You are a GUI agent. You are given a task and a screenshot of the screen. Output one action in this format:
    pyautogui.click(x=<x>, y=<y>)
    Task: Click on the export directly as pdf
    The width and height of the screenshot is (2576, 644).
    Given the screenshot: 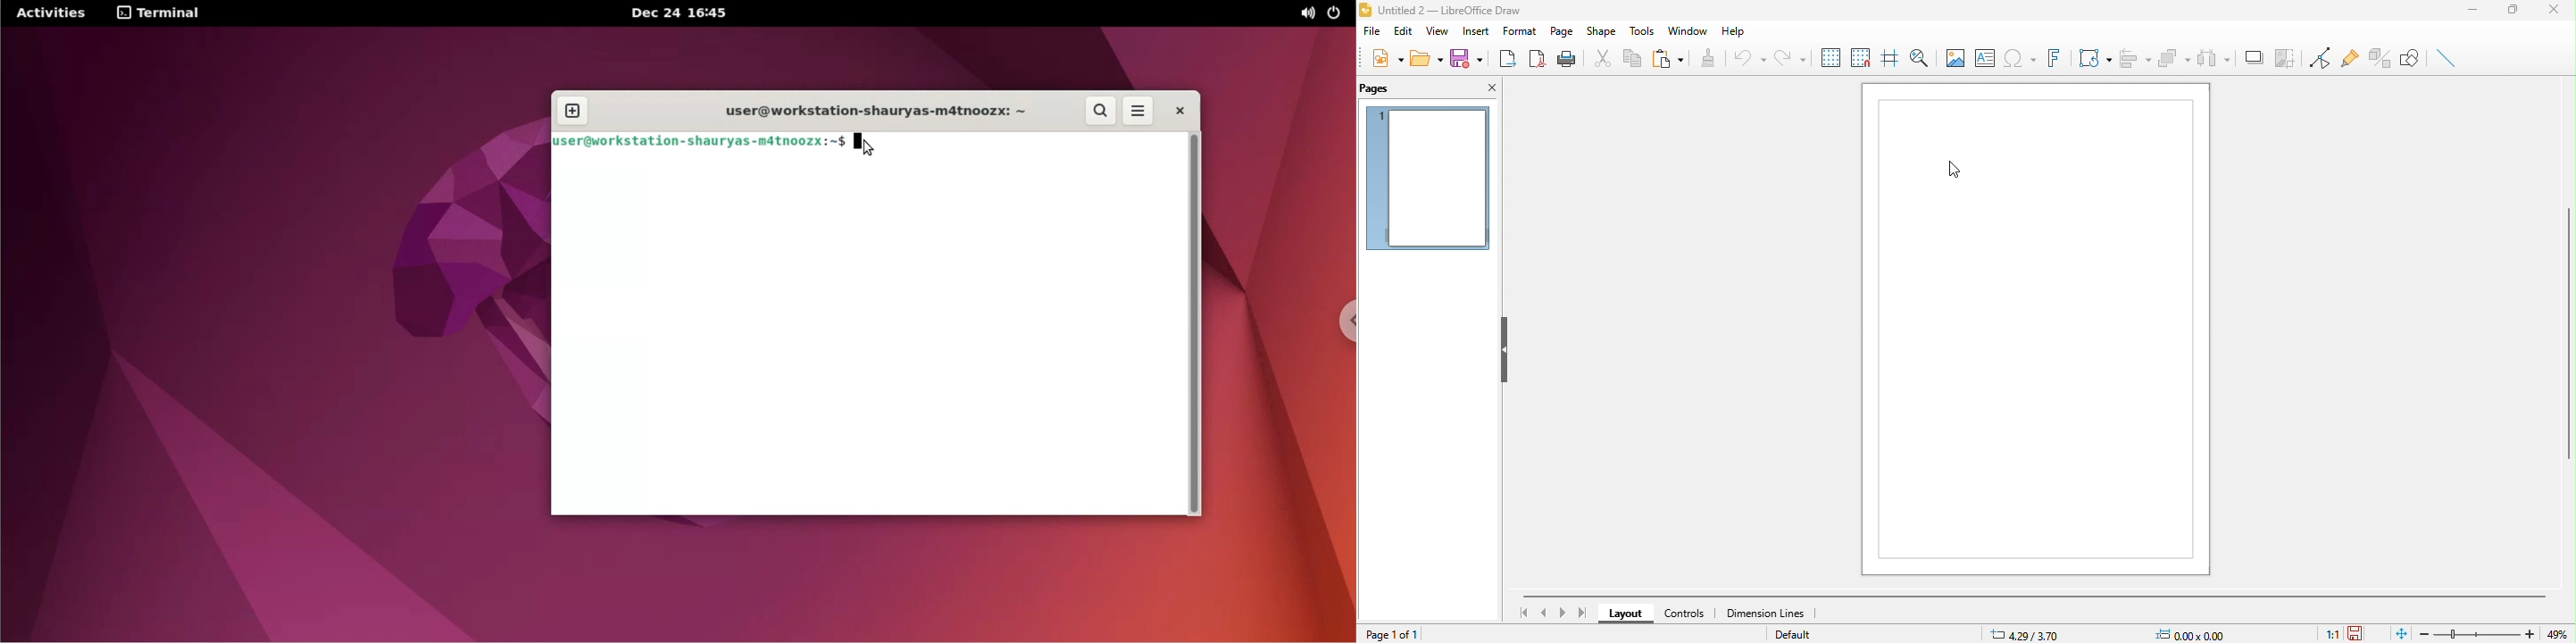 What is the action you would take?
    pyautogui.click(x=1538, y=60)
    